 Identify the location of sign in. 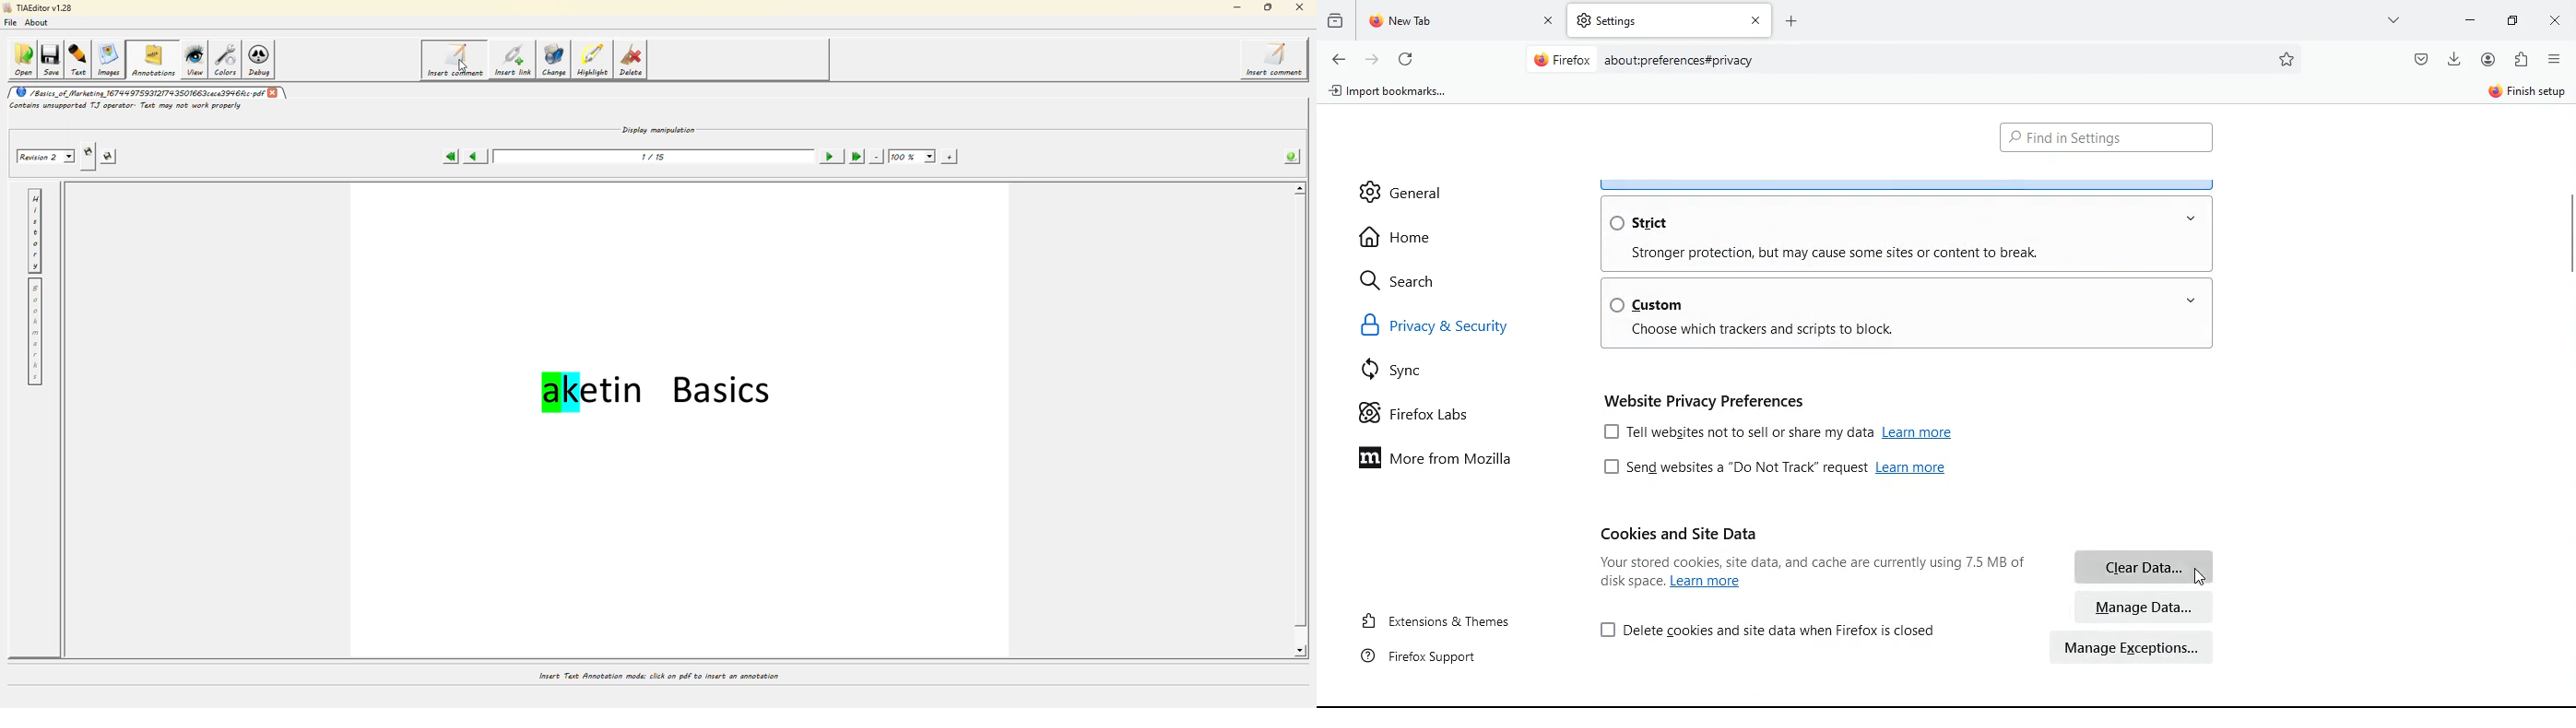
(2525, 93).